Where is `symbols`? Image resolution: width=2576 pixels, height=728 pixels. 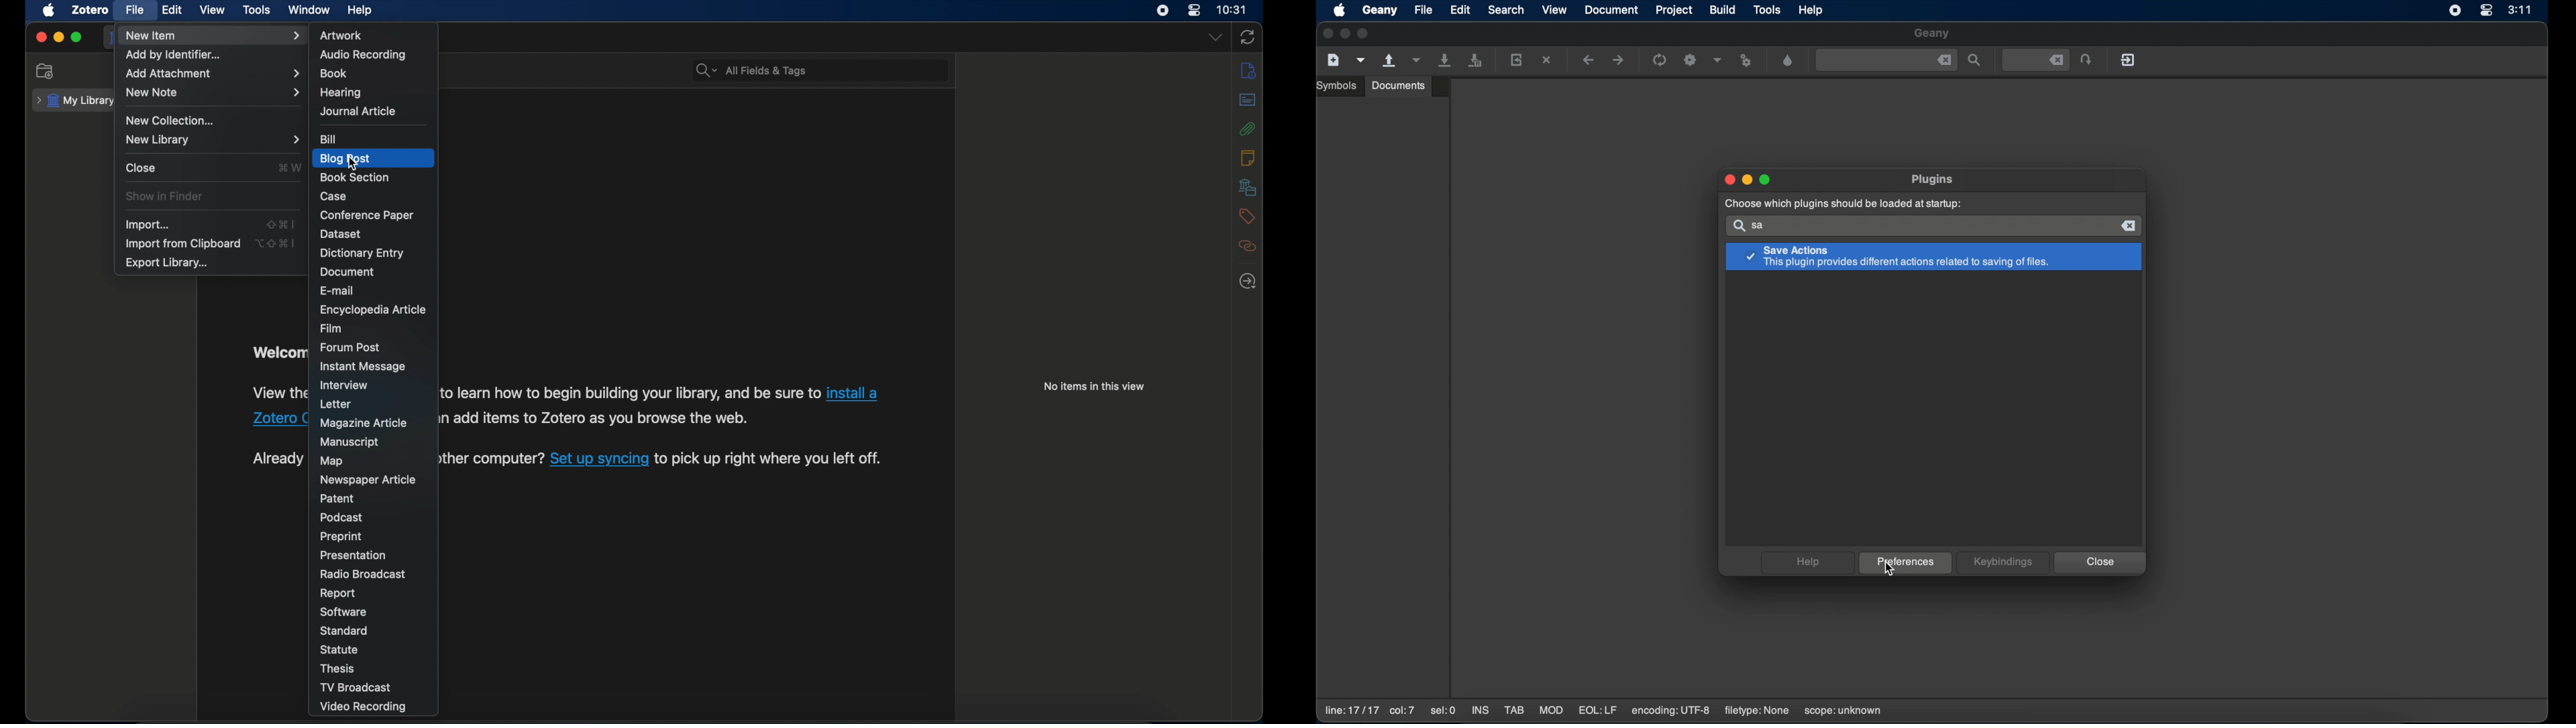 symbols is located at coordinates (1338, 86).